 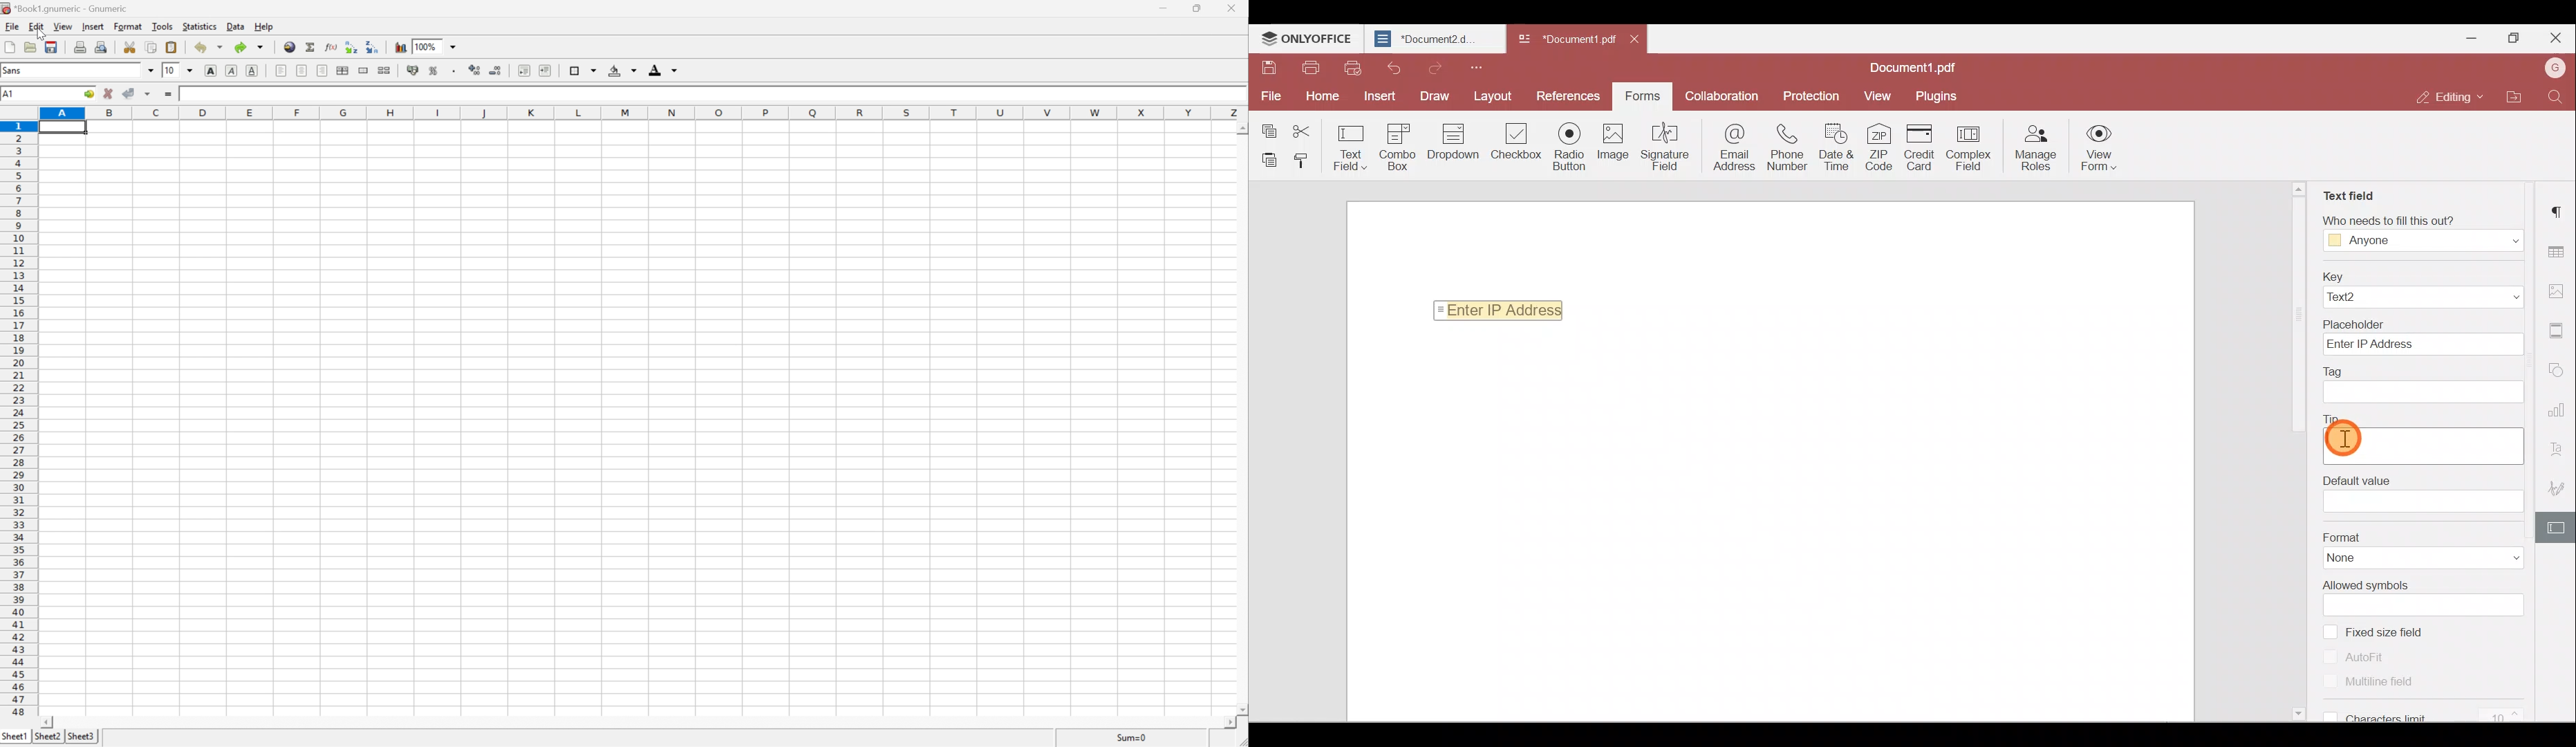 I want to click on redo, so click(x=251, y=47).